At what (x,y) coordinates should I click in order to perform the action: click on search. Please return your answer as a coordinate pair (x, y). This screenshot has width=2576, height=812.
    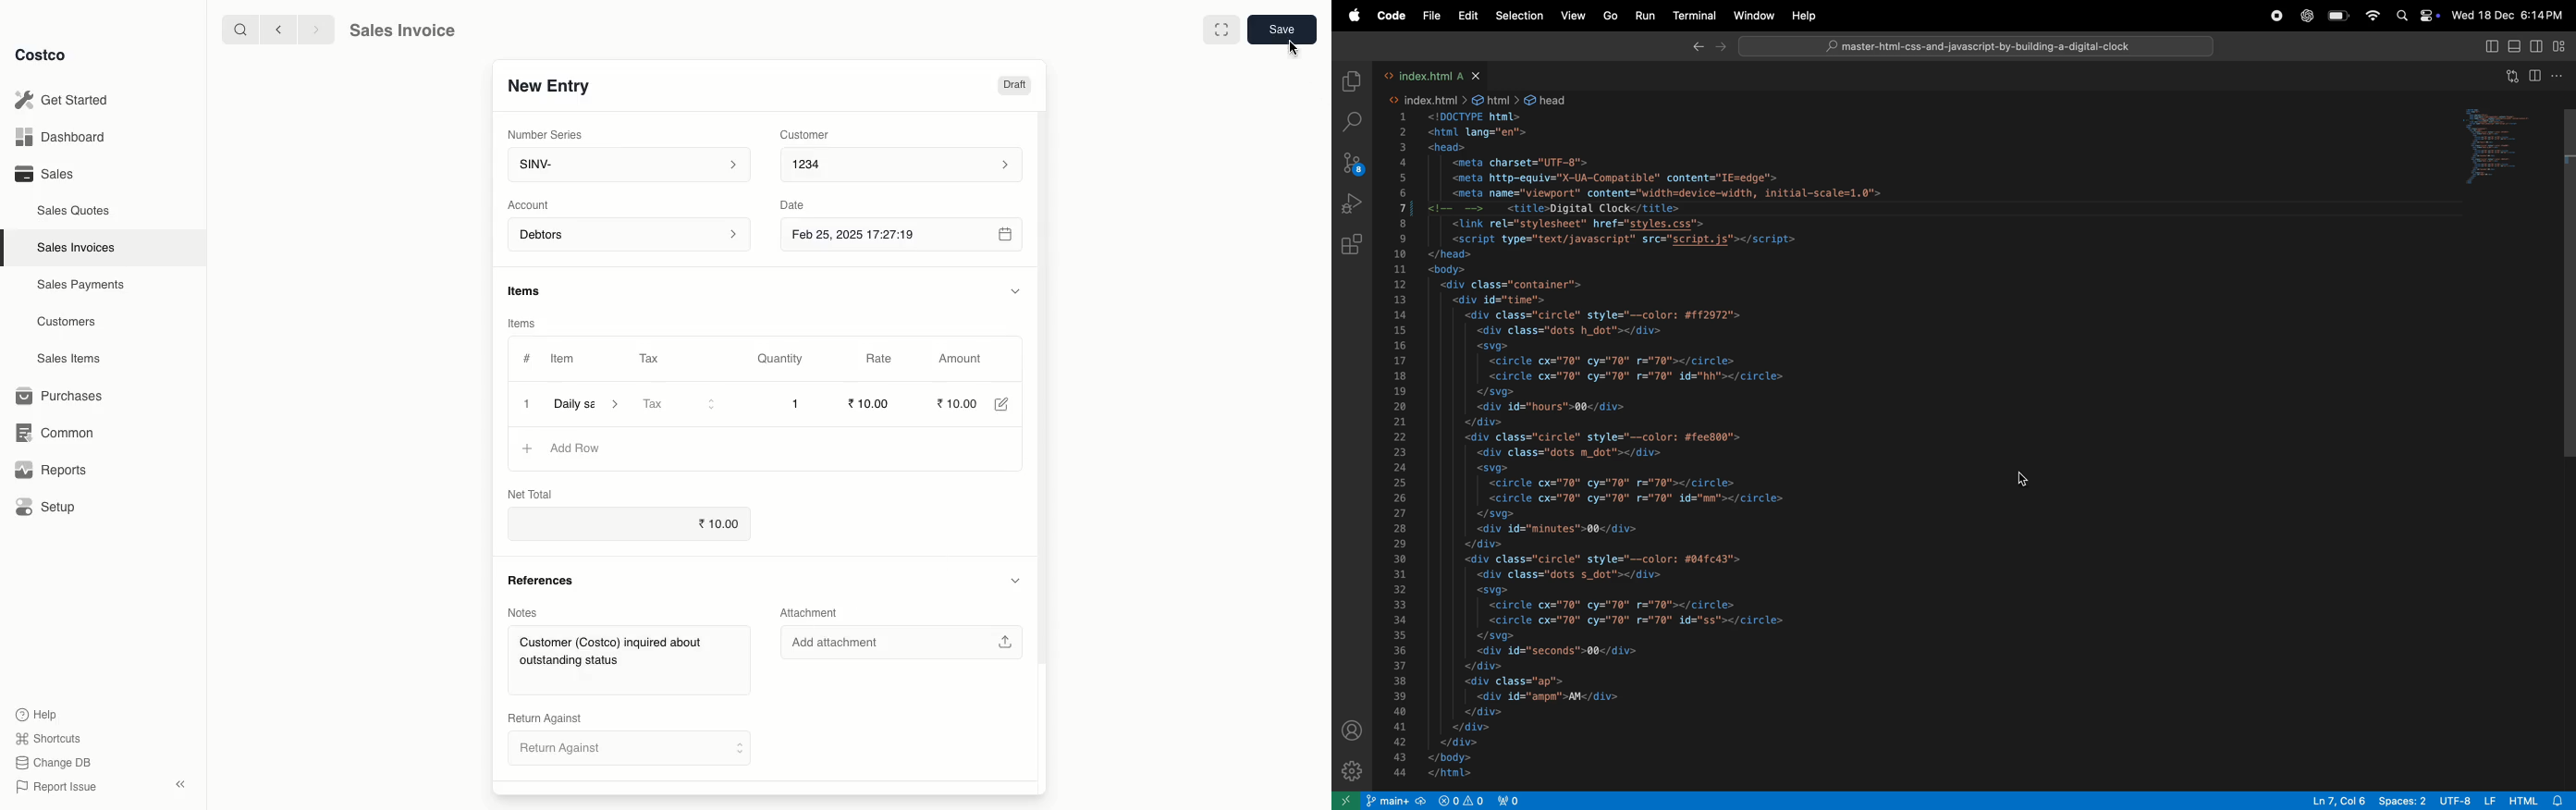
    Looking at the image, I should click on (1356, 123).